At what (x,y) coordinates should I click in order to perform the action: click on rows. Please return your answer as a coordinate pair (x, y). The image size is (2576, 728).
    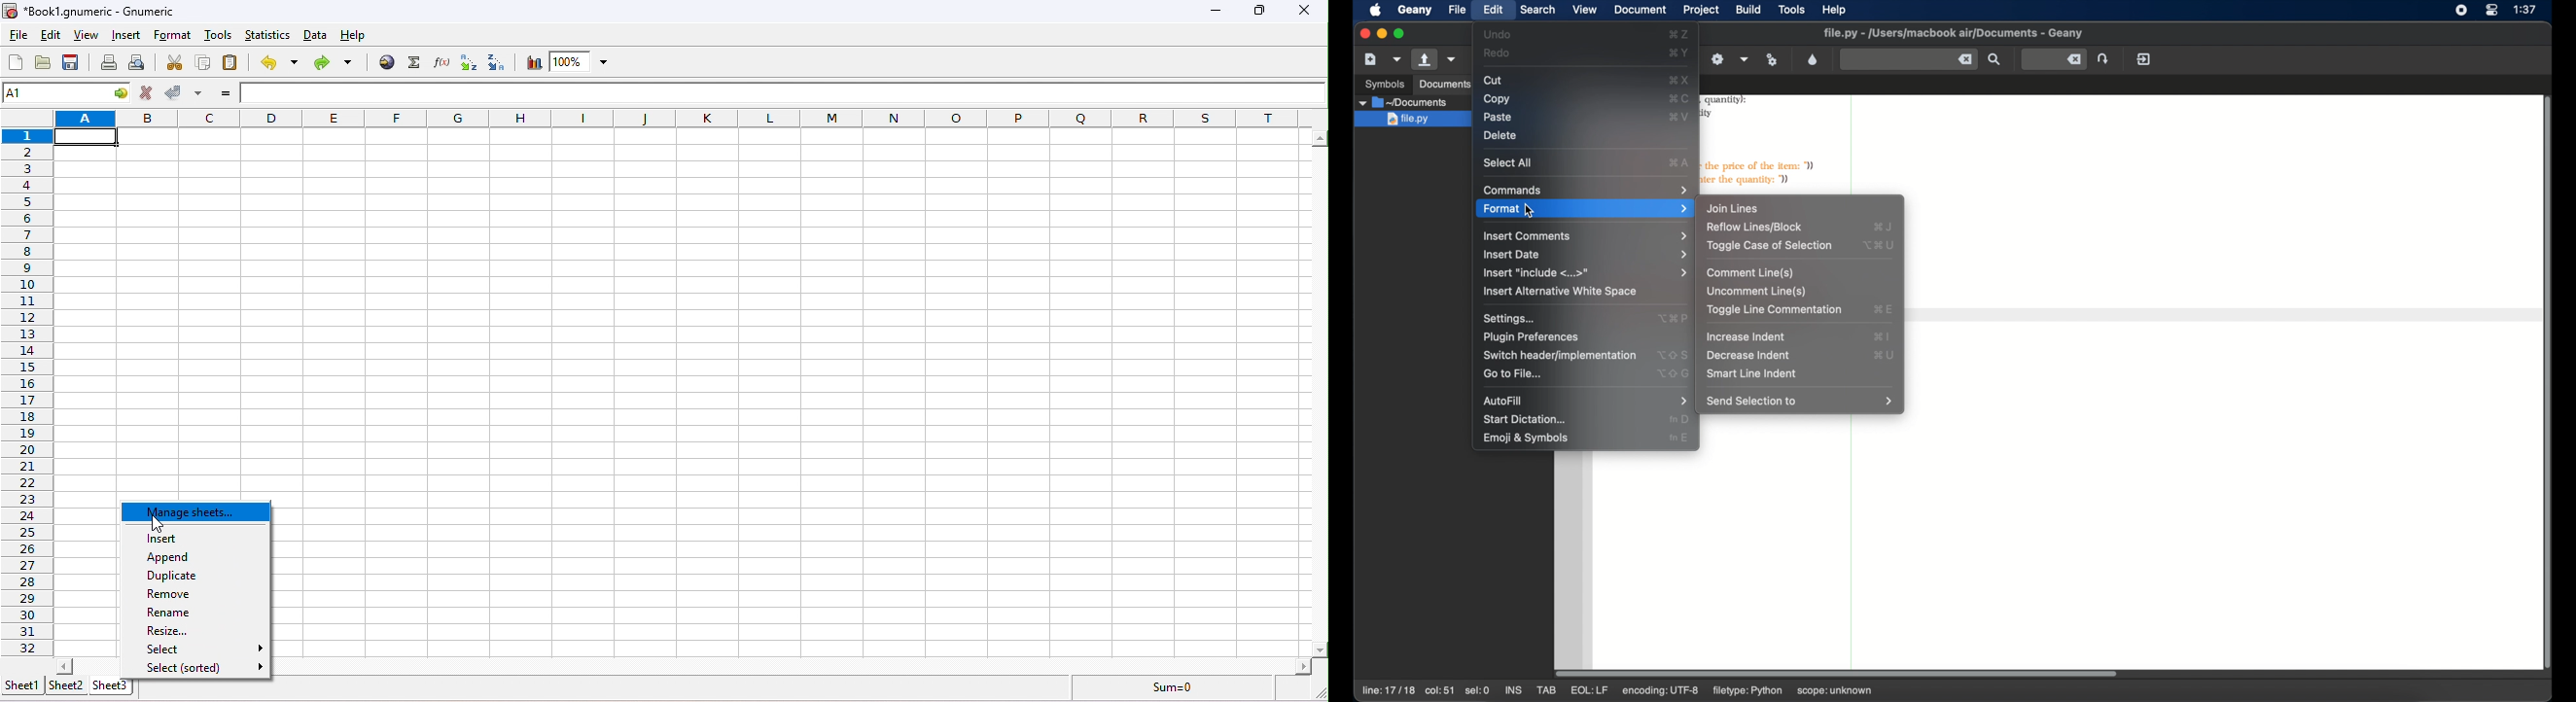
    Looking at the image, I should click on (28, 381).